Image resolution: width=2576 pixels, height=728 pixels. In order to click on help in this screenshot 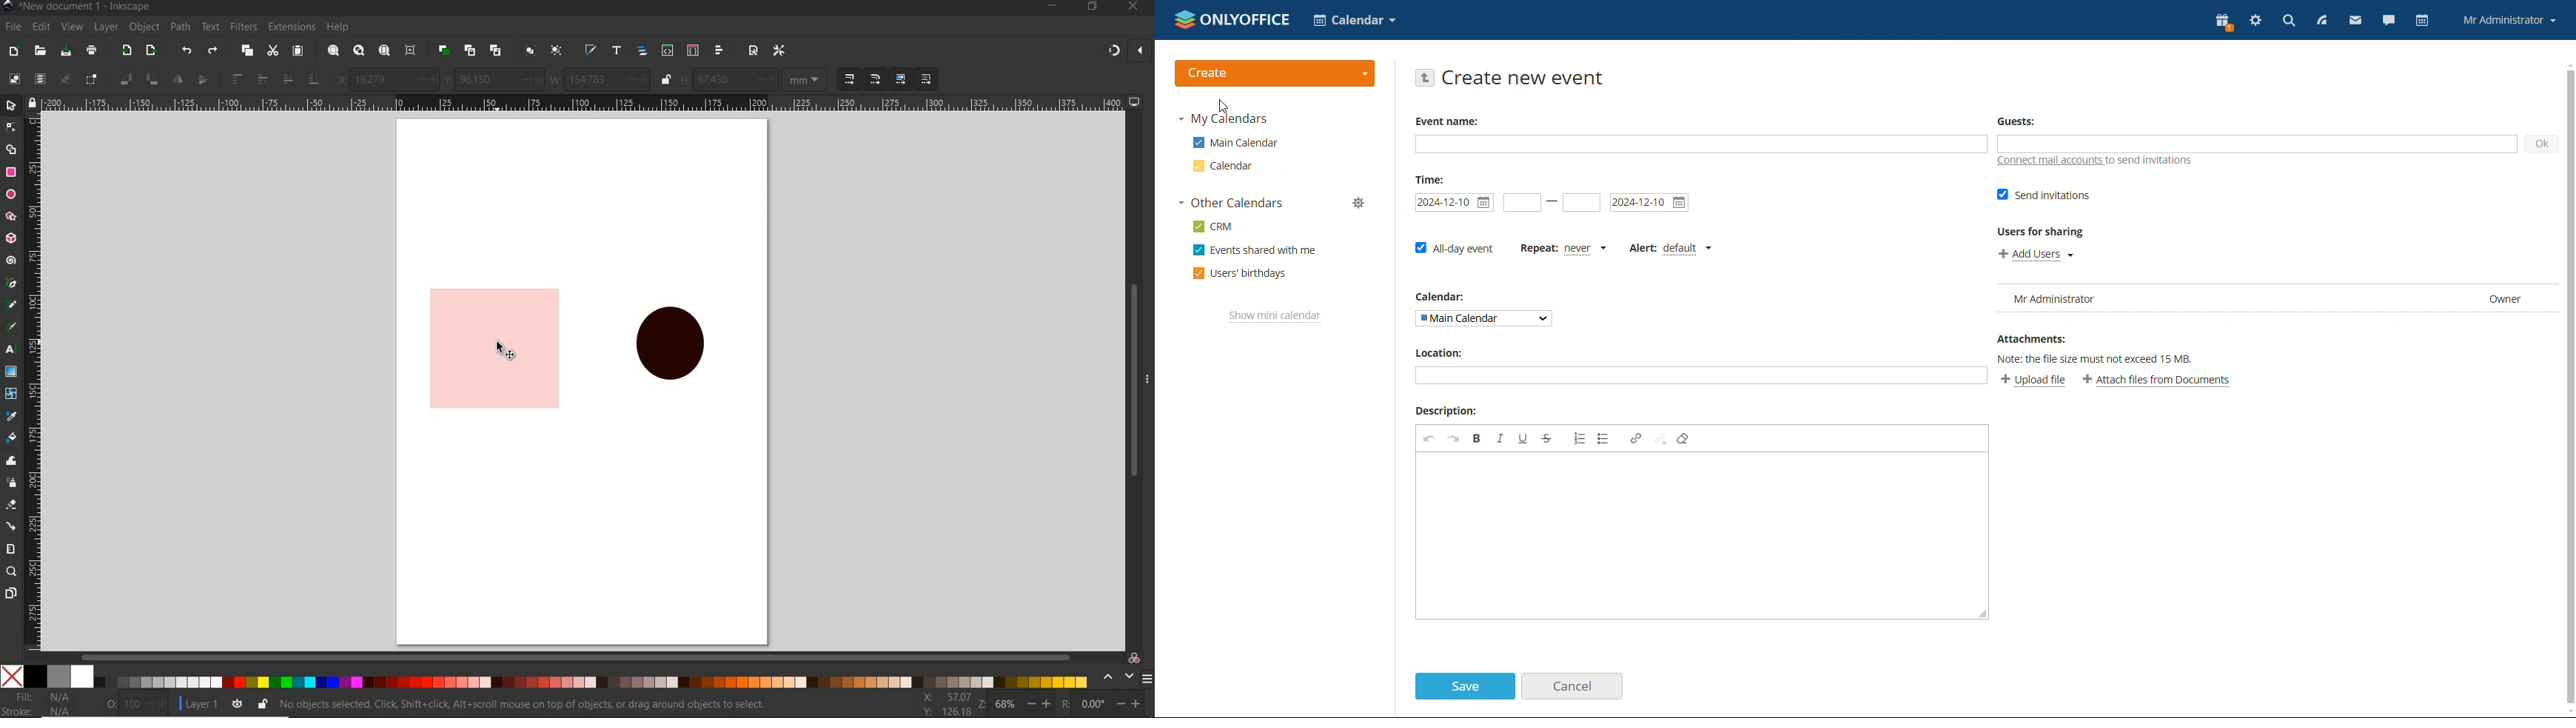, I will do `click(338, 28)`.